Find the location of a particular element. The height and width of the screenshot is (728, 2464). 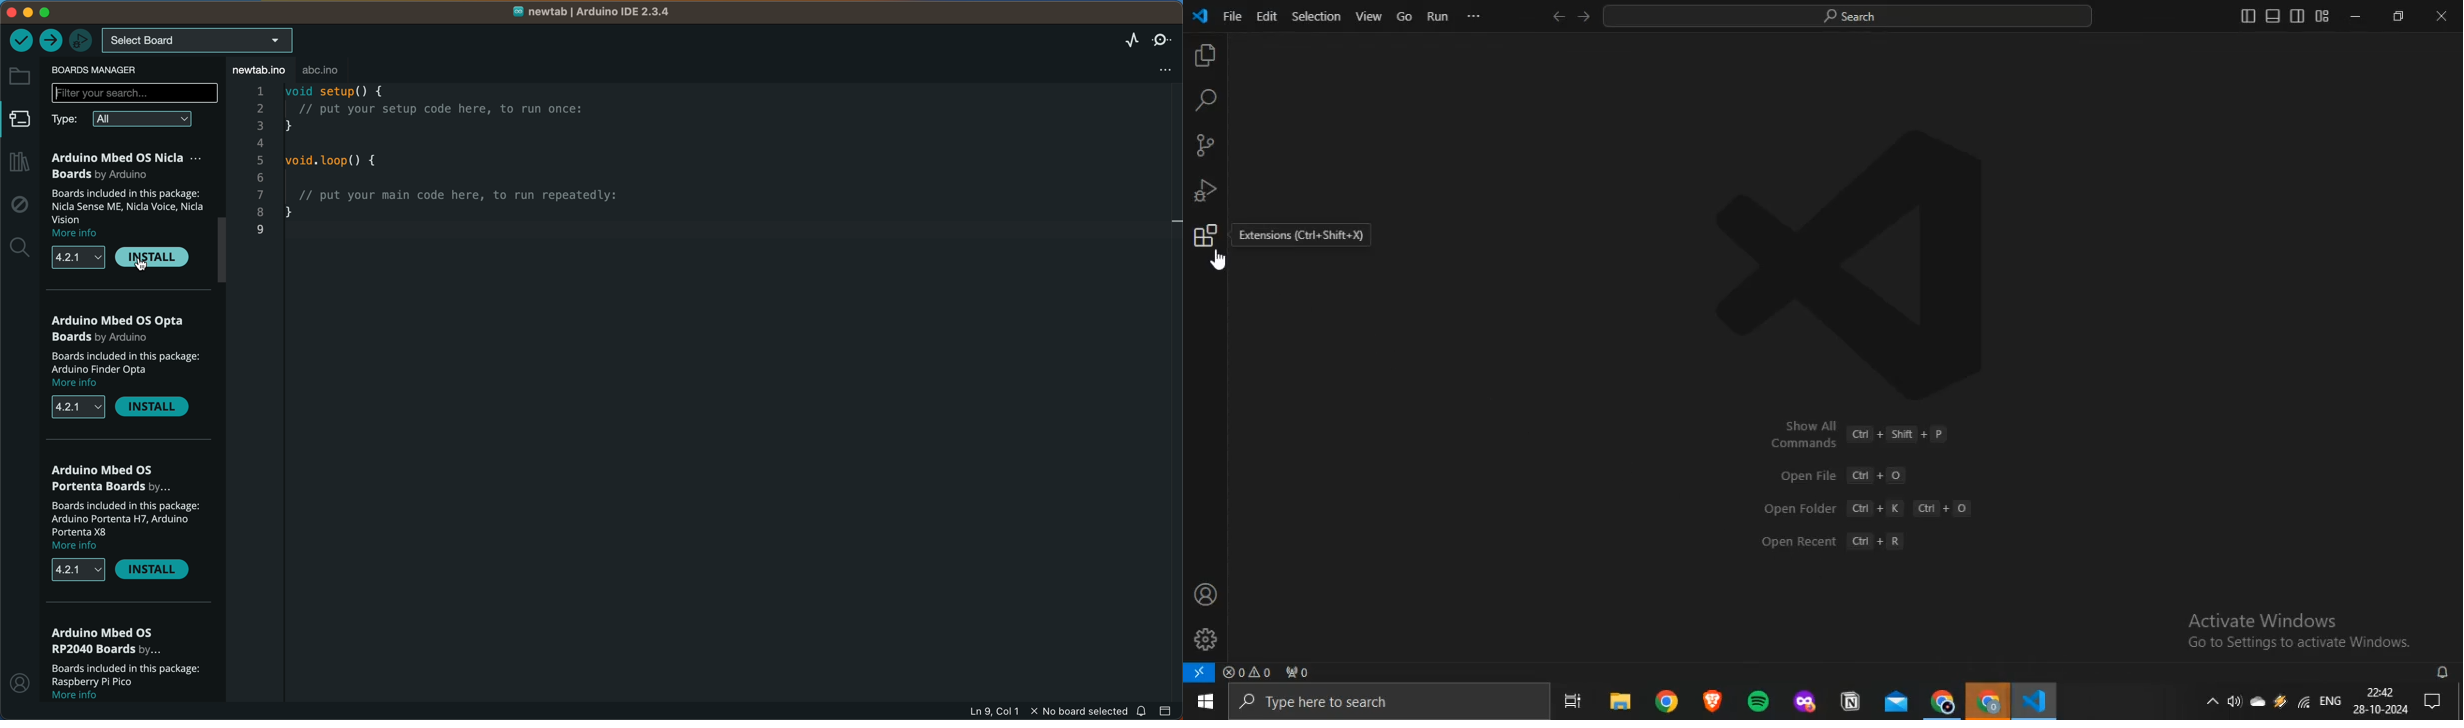

no problems is located at coordinates (1247, 672).